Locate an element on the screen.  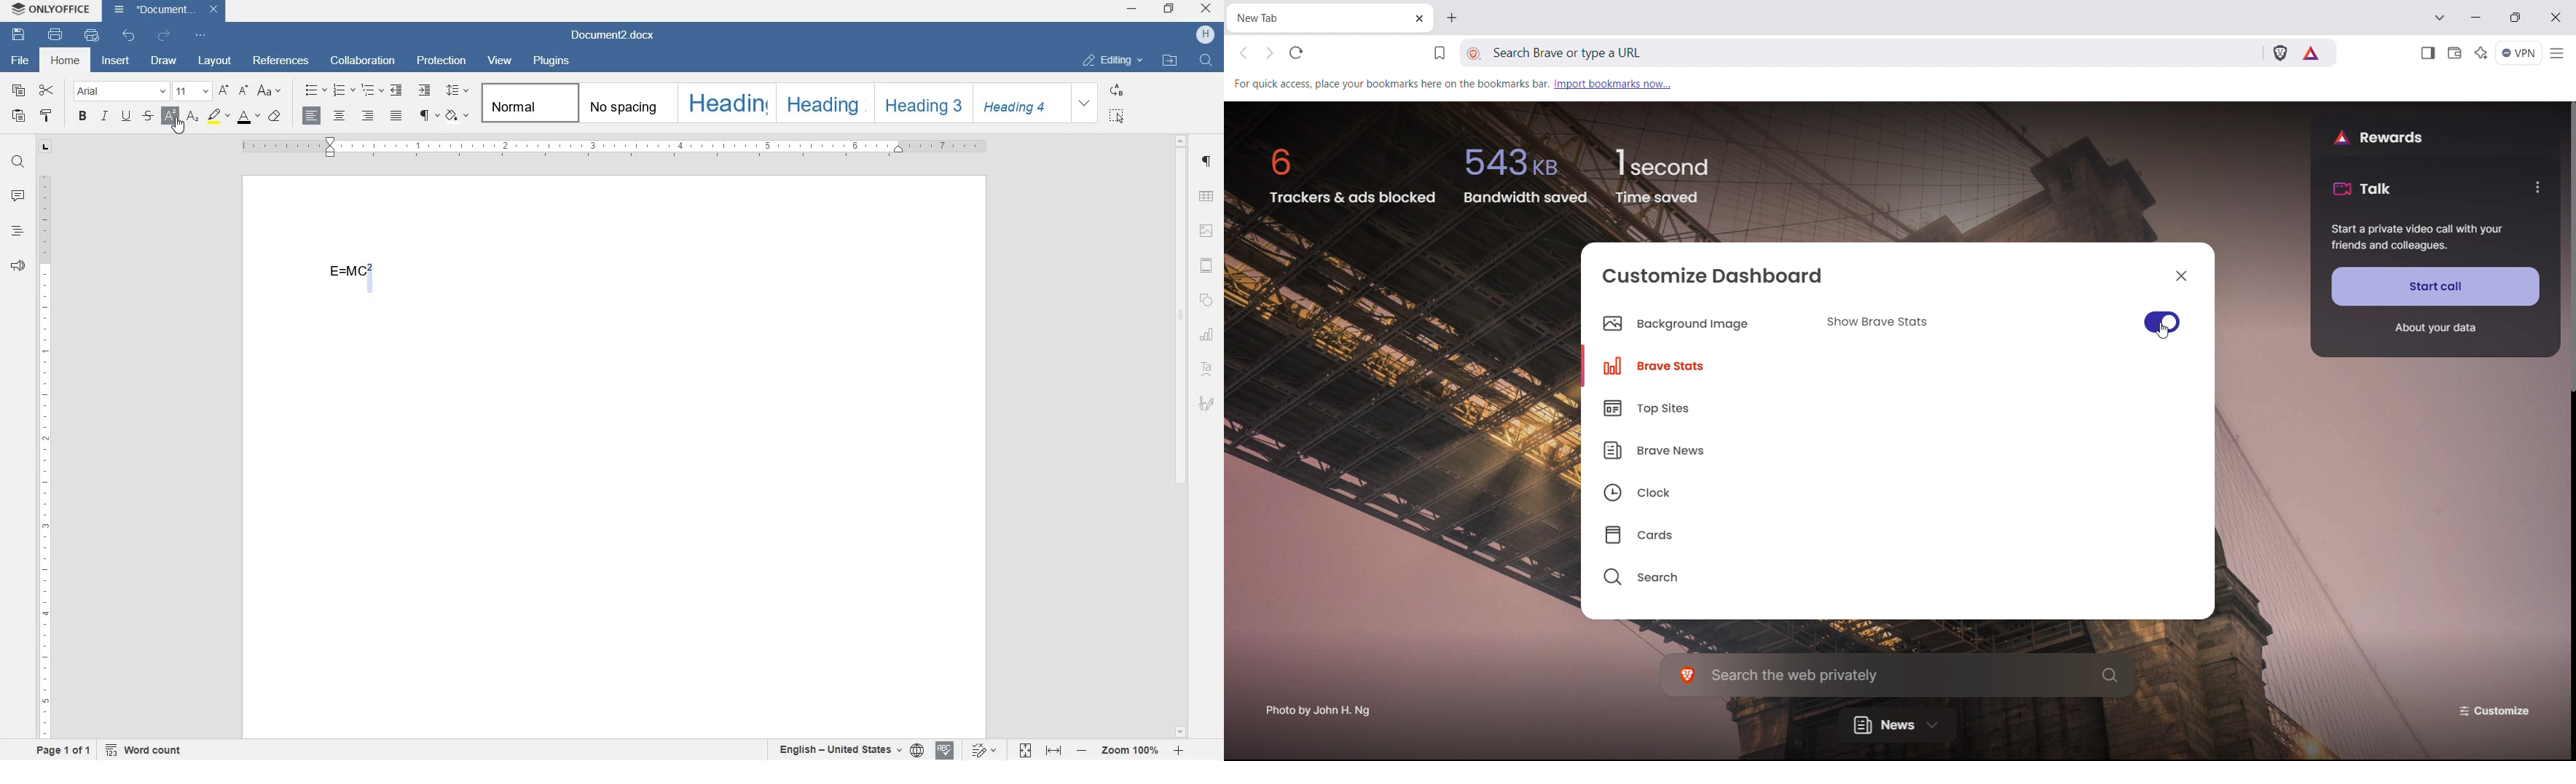
find is located at coordinates (1204, 60).